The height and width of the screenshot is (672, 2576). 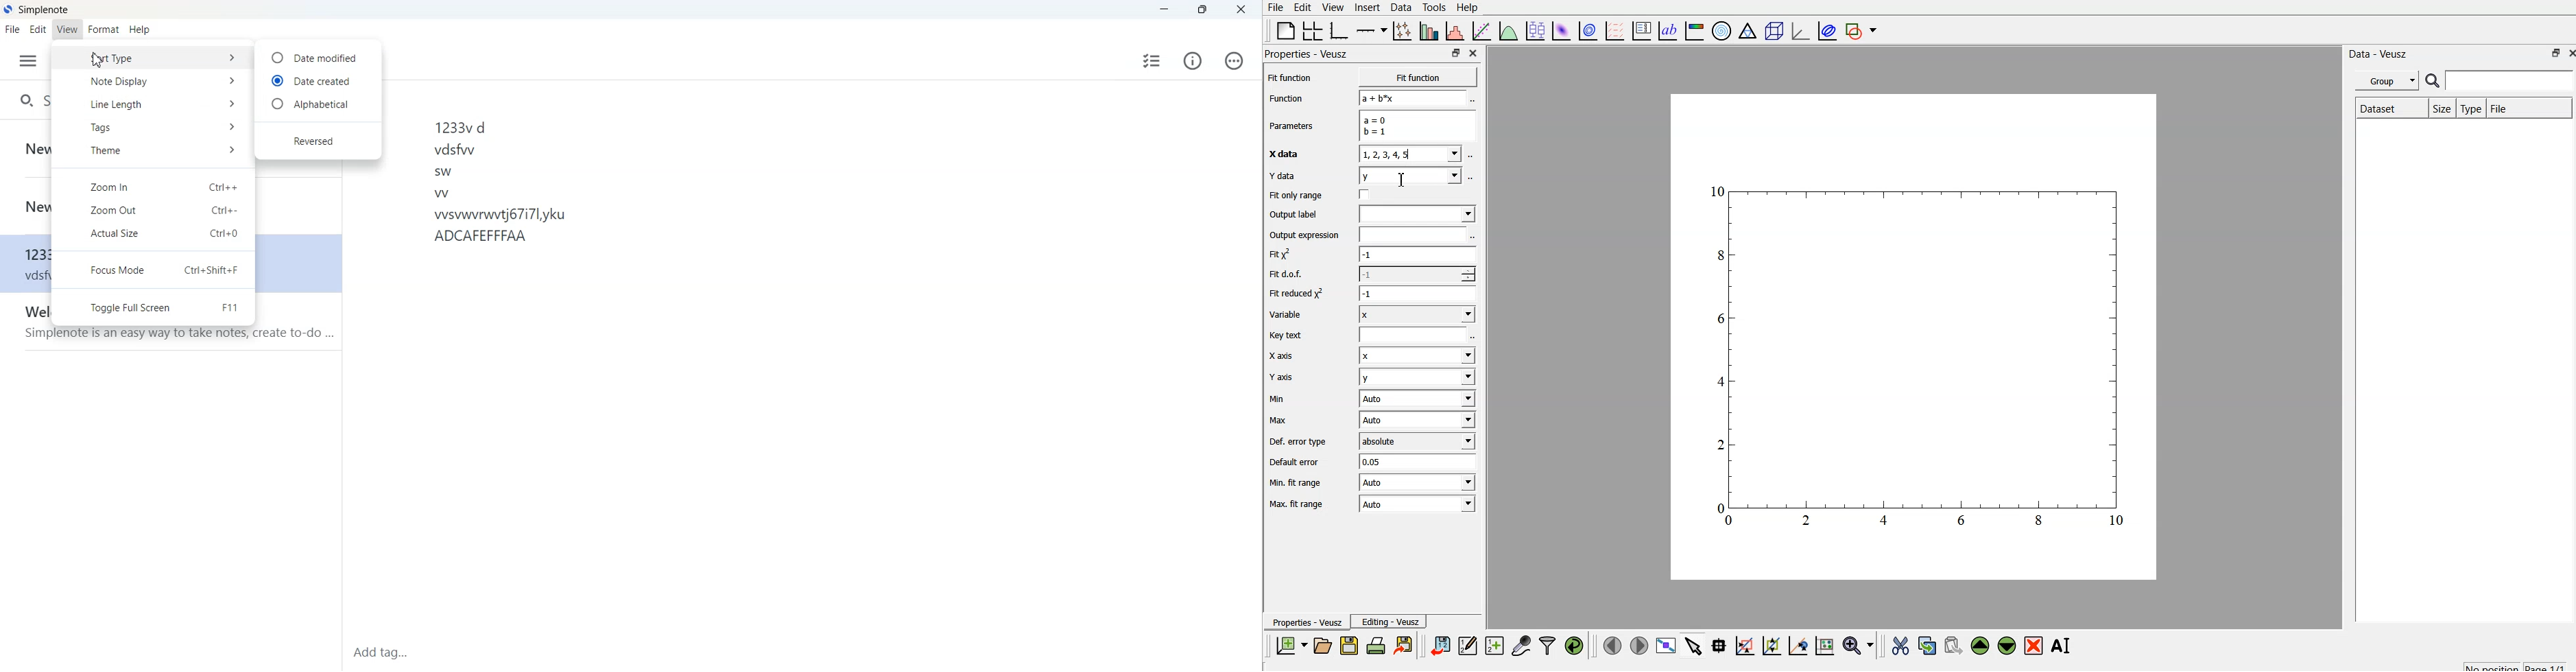 I want to click on Edit, so click(x=38, y=30).